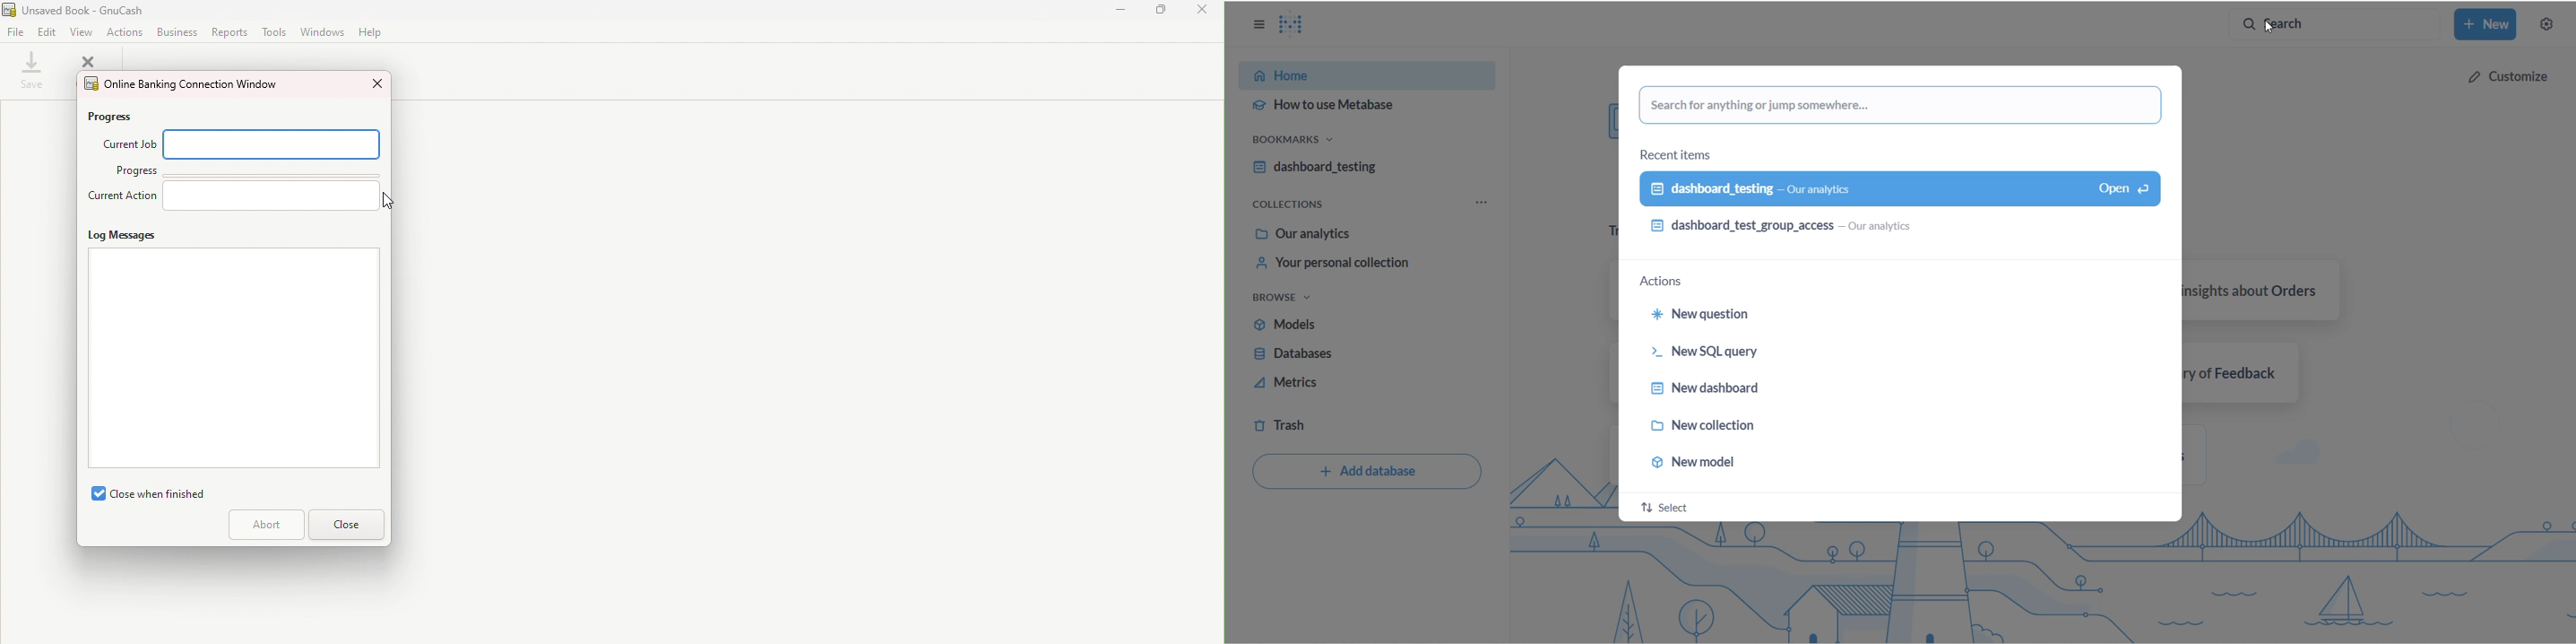 Image resolution: width=2576 pixels, height=644 pixels. I want to click on Text box, so click(232, 360).